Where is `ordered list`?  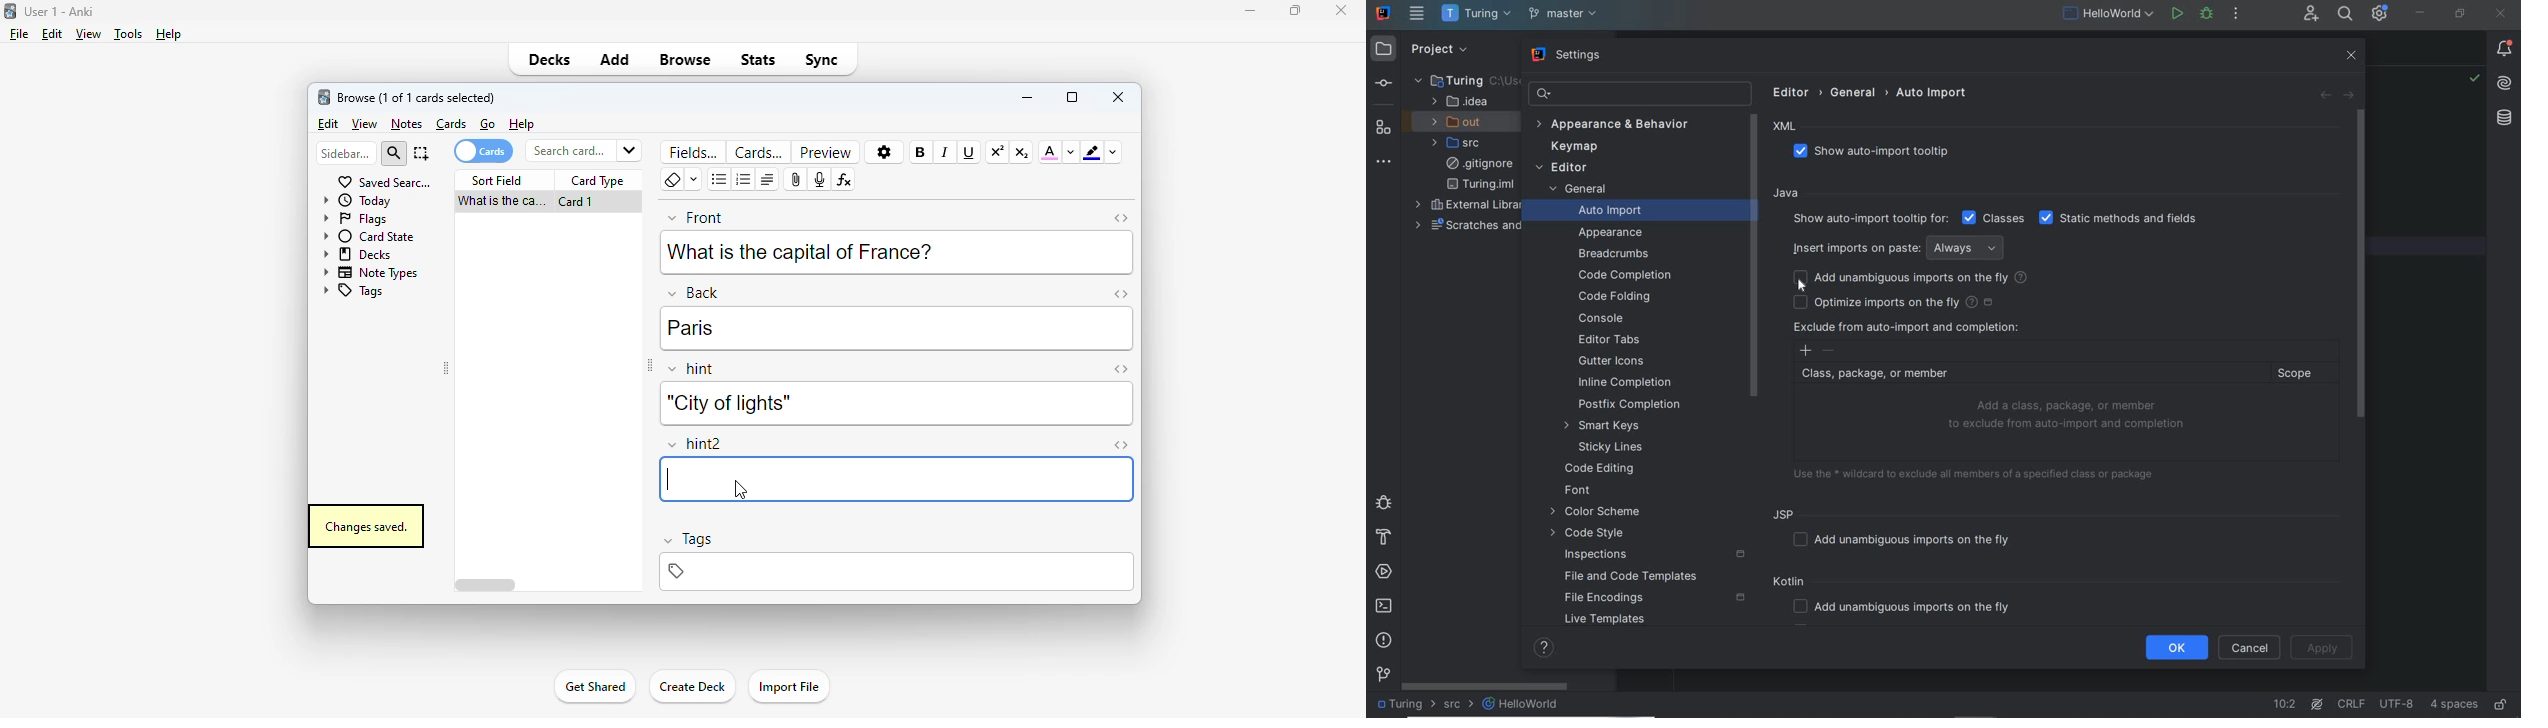 ordered list is located at coordinates (744, 180).